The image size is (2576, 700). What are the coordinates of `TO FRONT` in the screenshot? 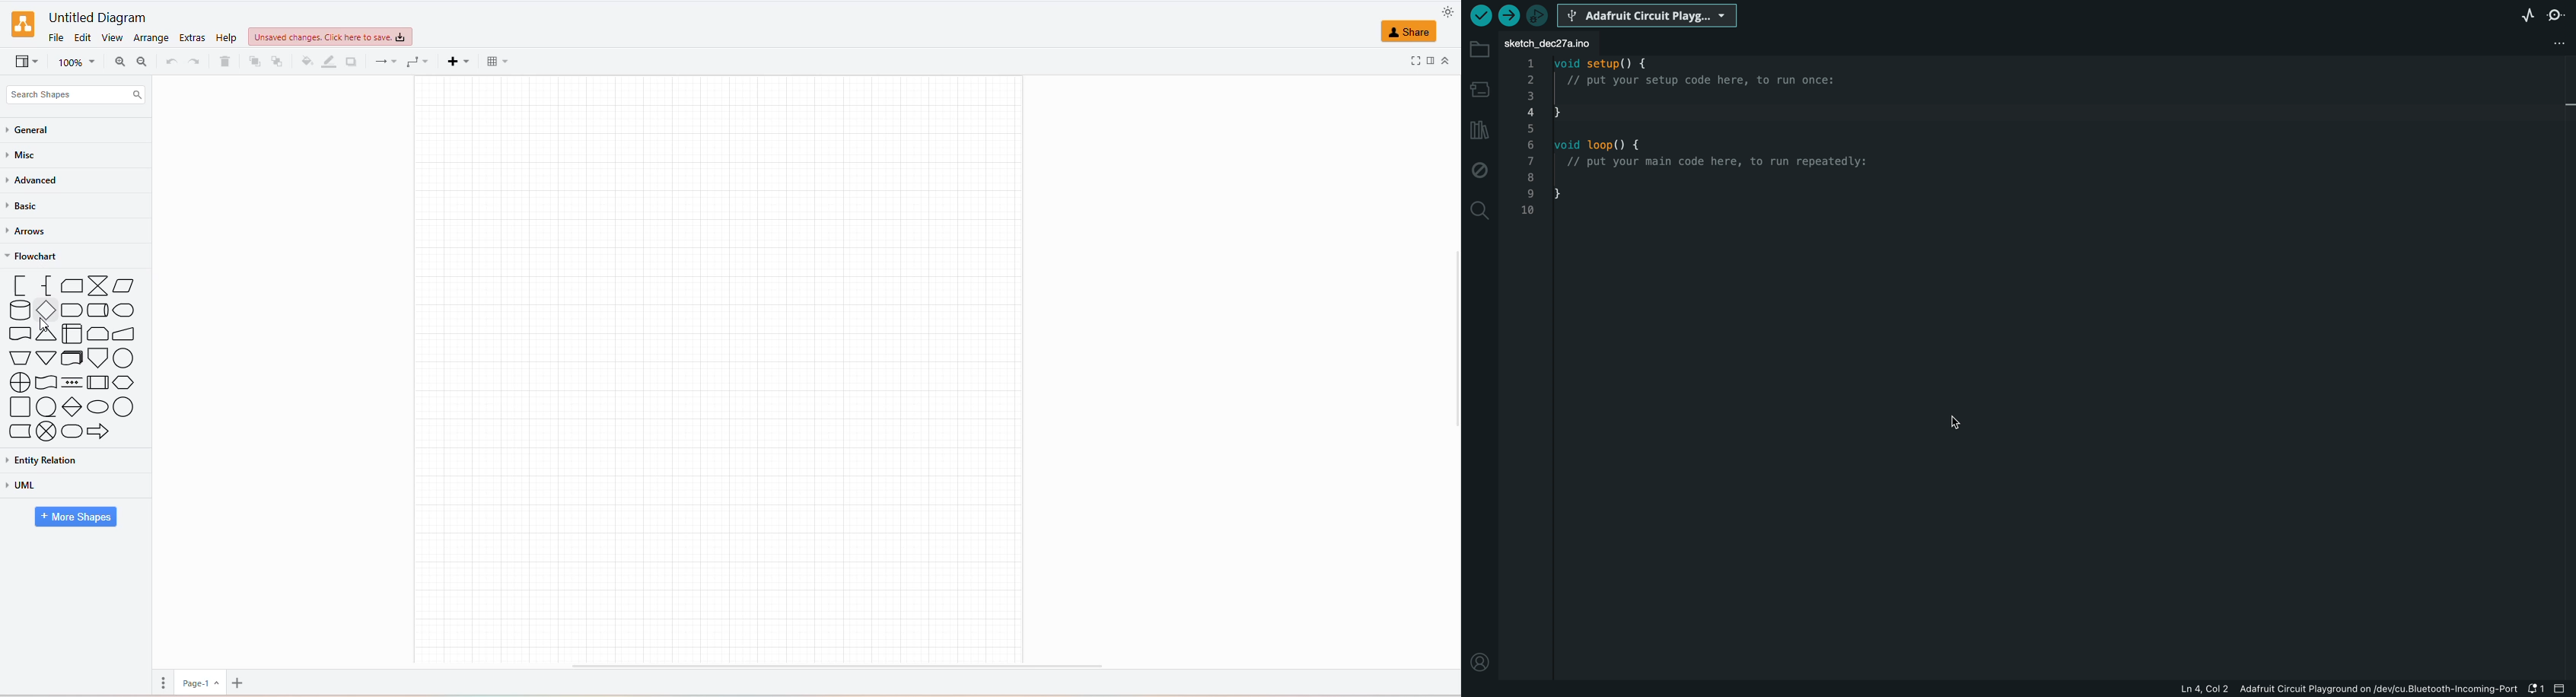 It's located at (253, 62).